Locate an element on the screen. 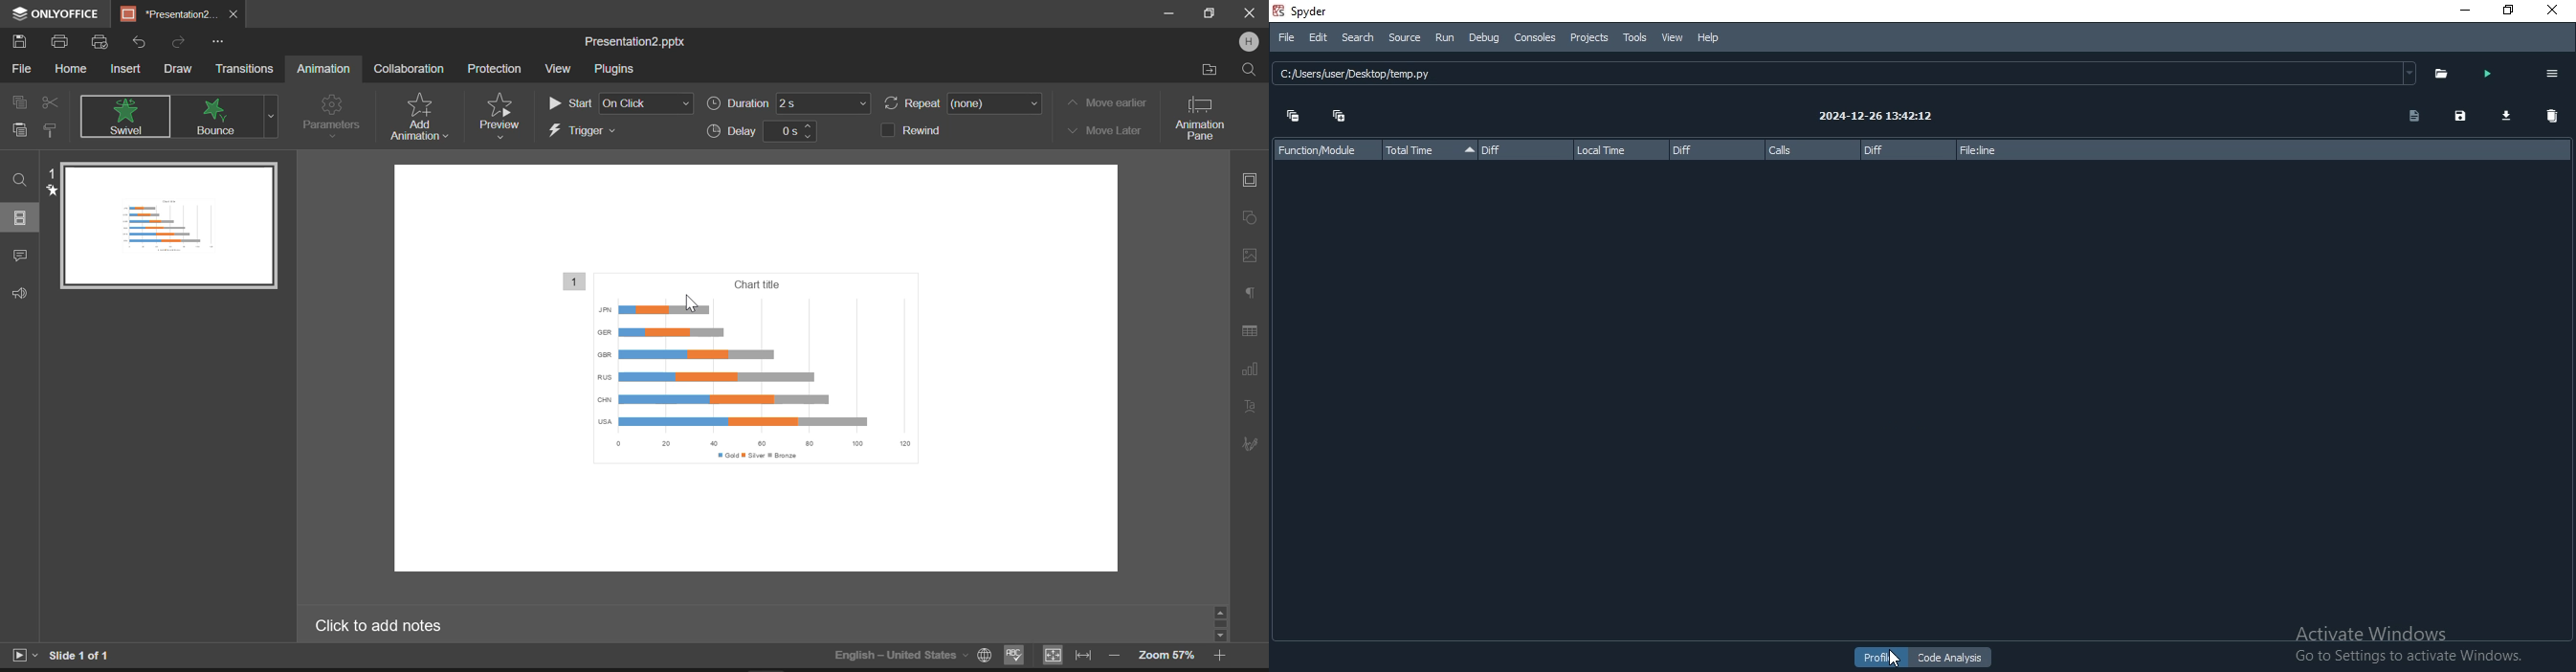 The width and height of the screenshot is (2576, 672). Cut is located at coordinates (50, 100).